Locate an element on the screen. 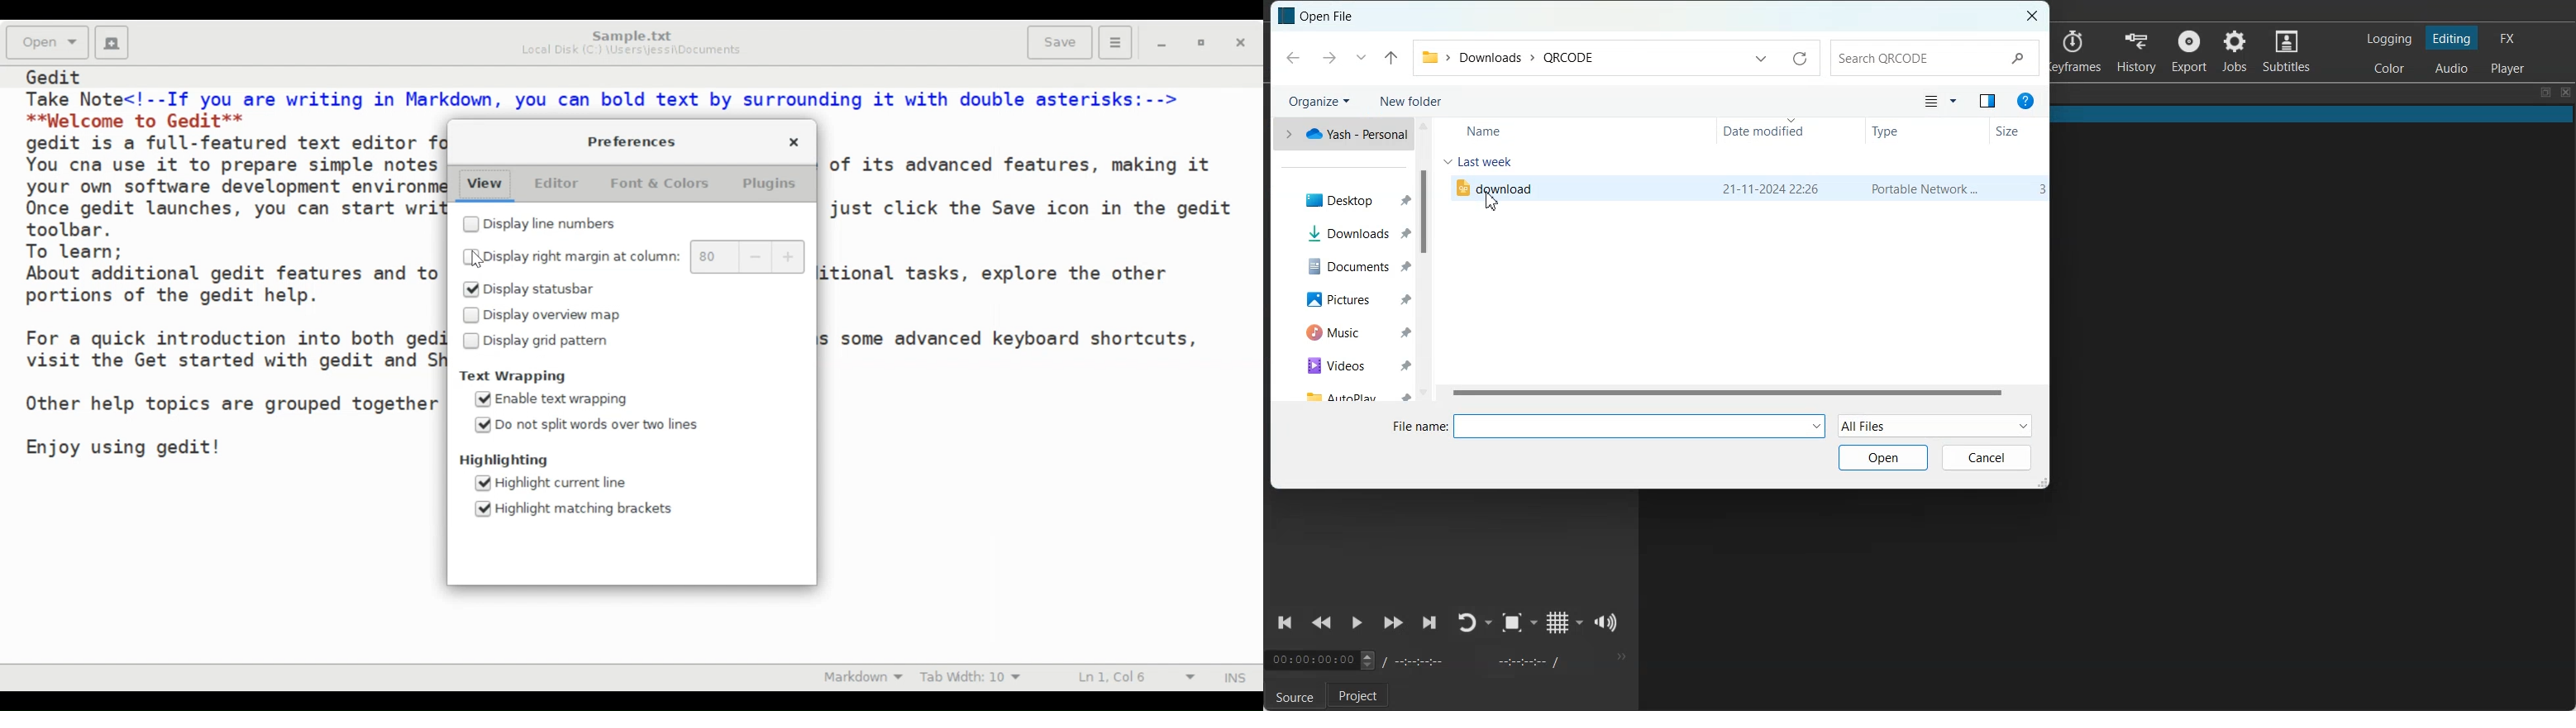 The image size is (2576, 728). File Name is located at coordinates (1418, 427).